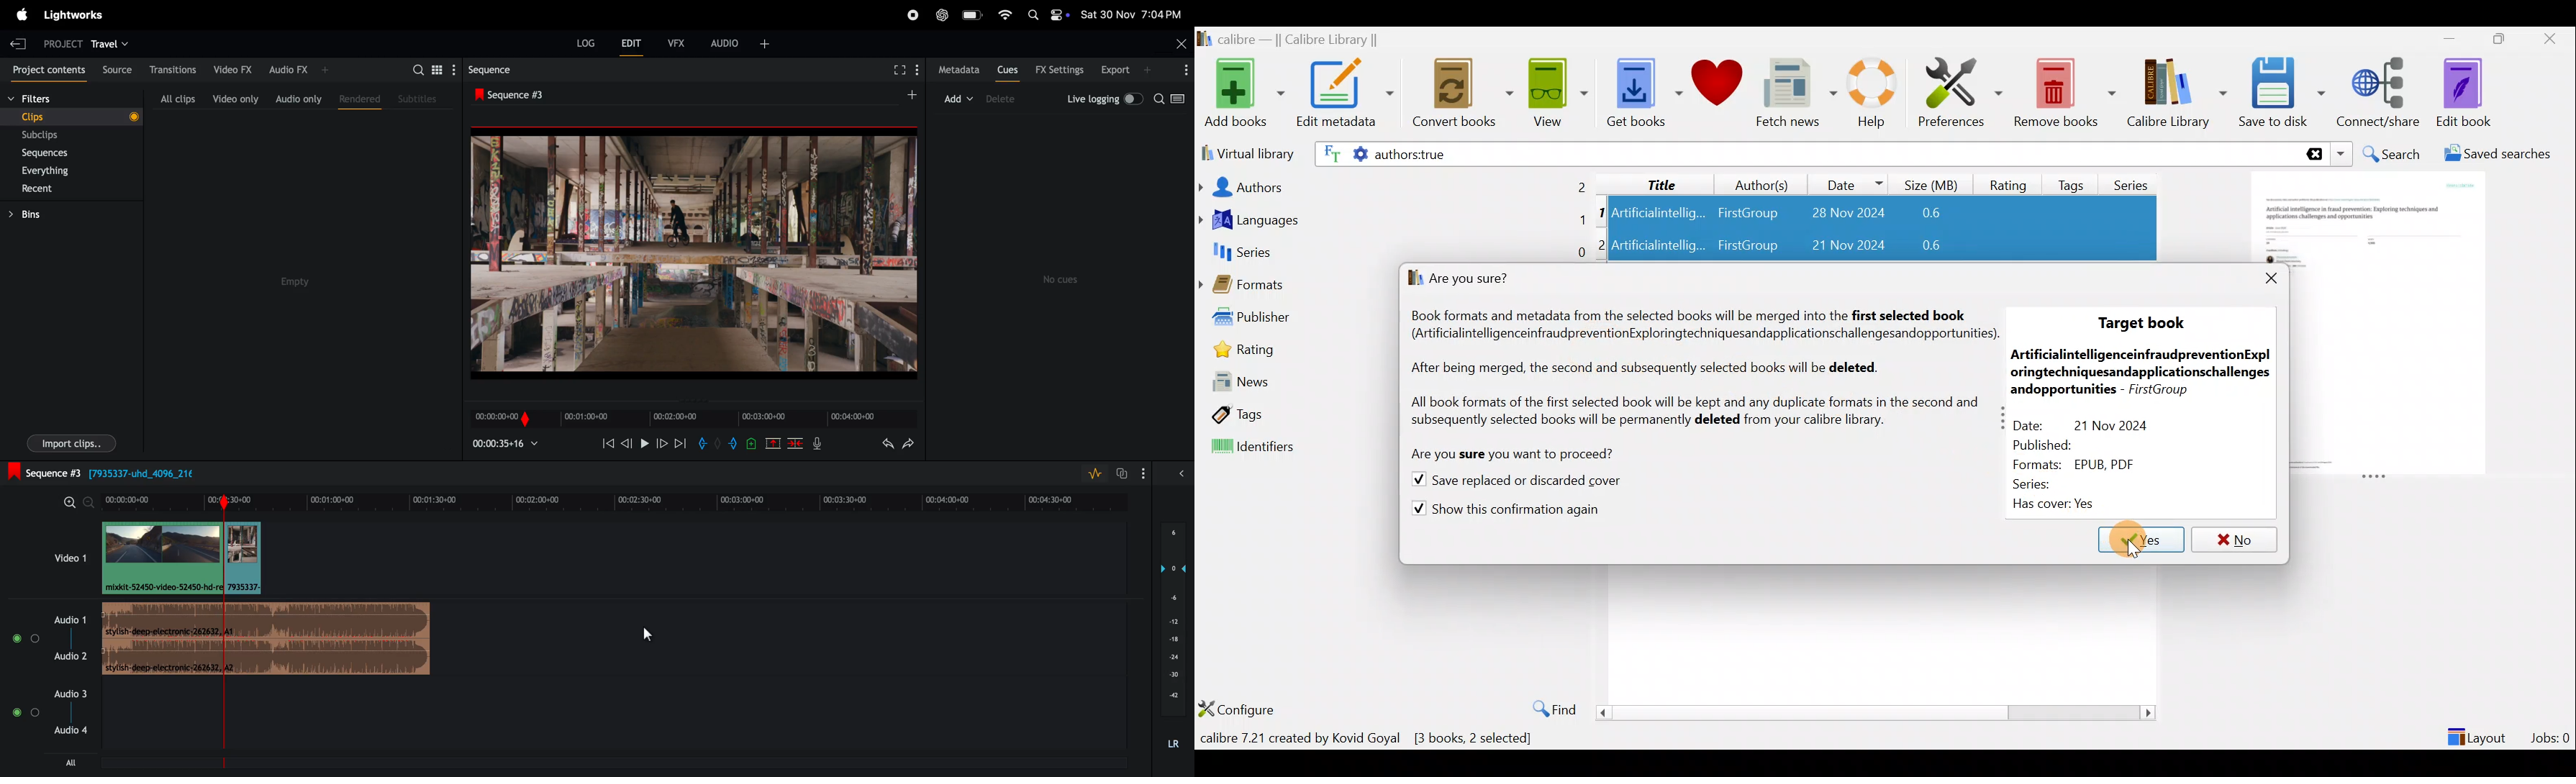  I want to click on Yes, so click(2130, 539).